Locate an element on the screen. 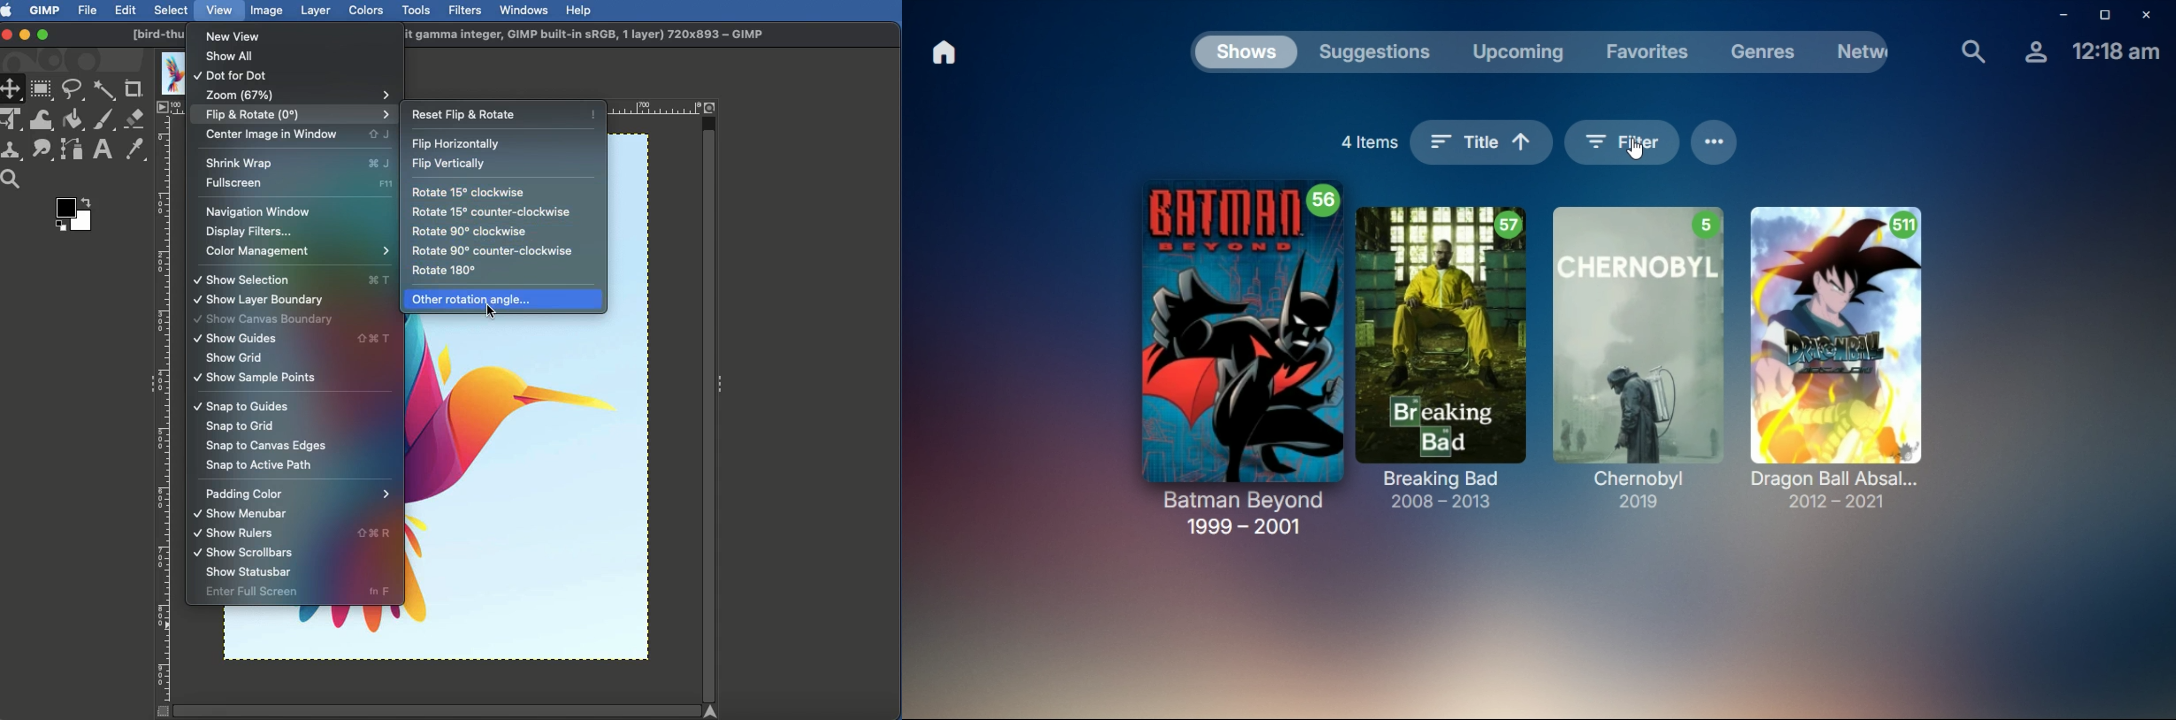 The image size is (2184, 728). suggestions is located at coordinates (1376, 53).